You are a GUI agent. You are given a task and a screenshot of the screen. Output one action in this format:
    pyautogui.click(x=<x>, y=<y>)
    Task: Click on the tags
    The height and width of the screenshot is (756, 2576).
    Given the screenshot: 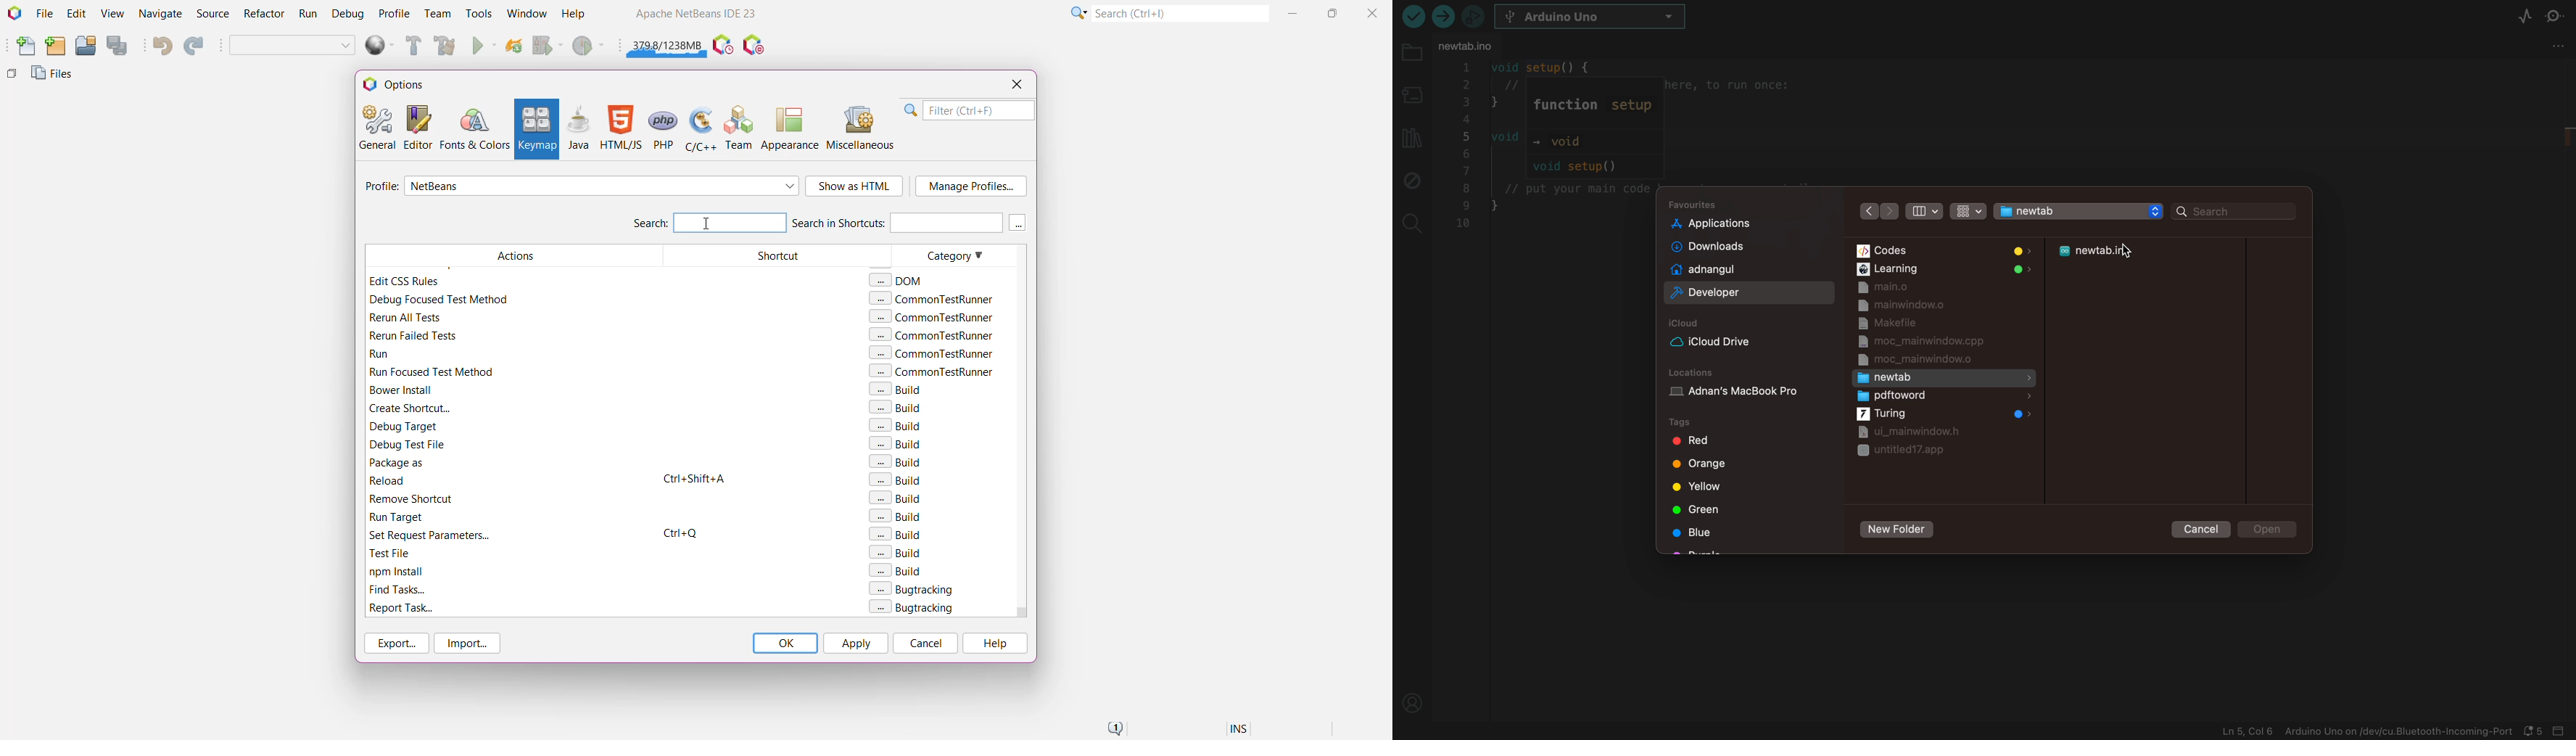 What is the action you would take?
    pyautogui.click(x=1700, y=487)
    